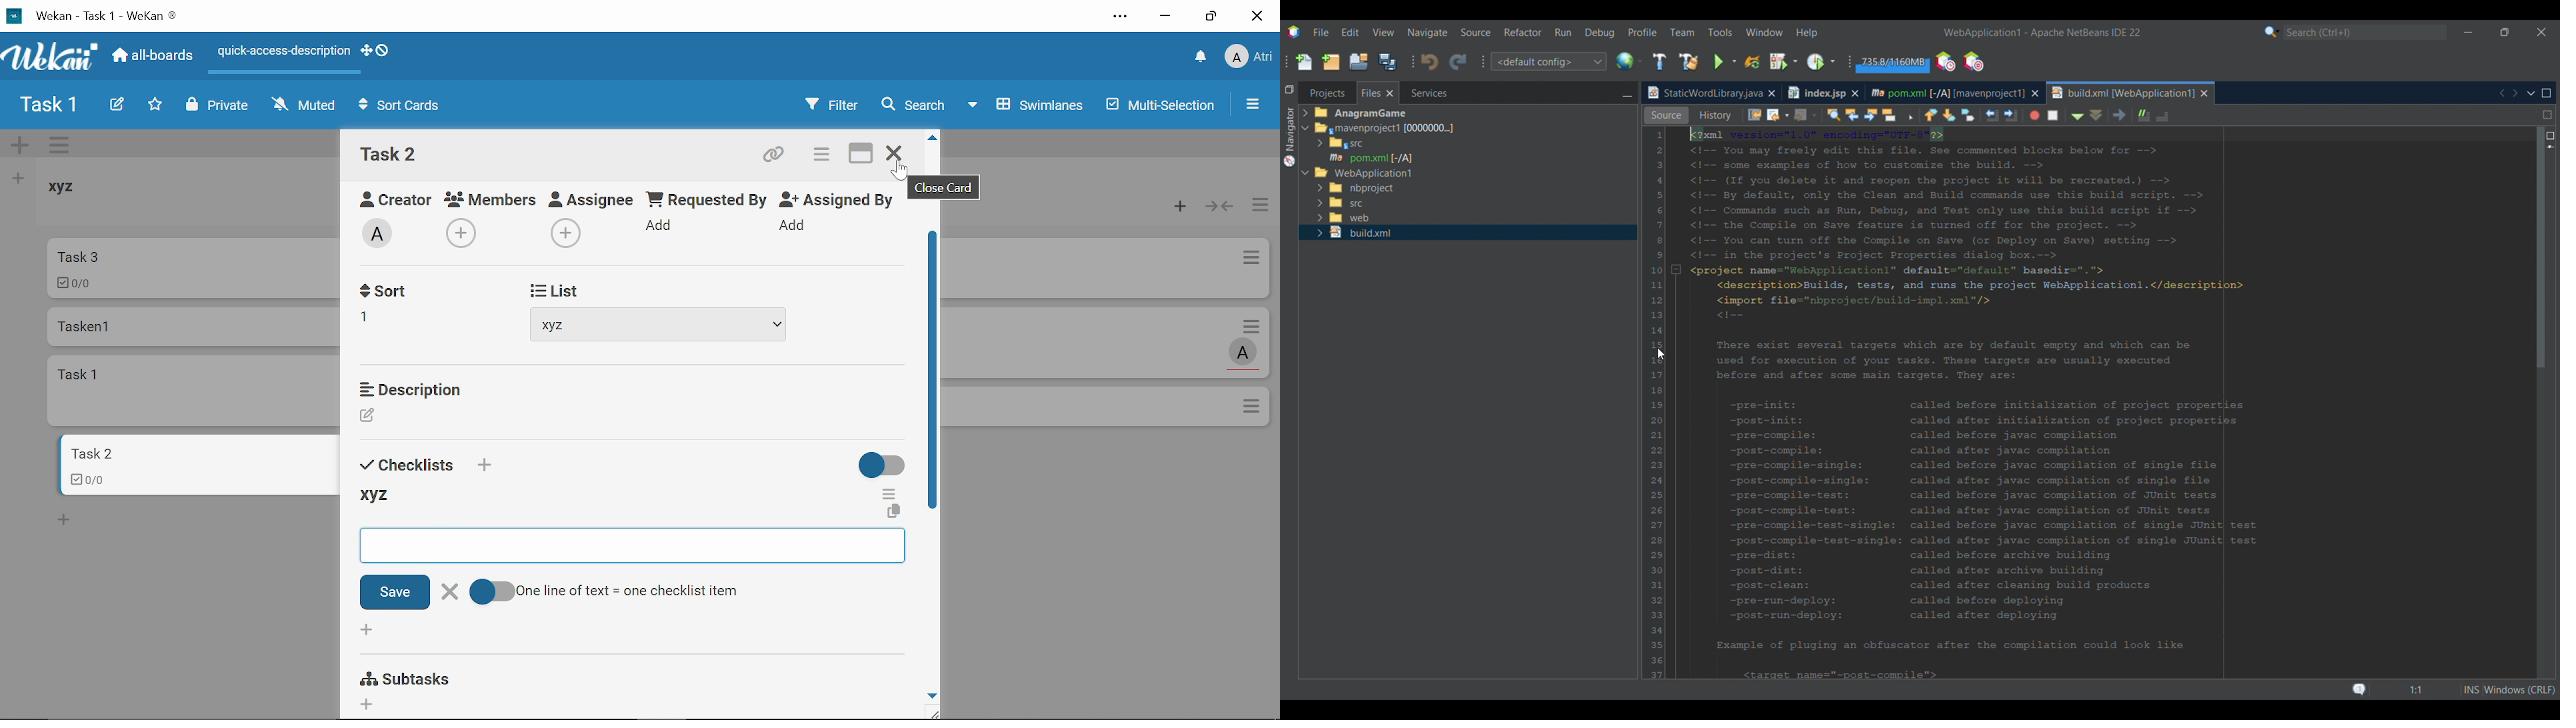  What do you see at coordinates (199, 480) in the screenshot?
I see `0/0` at bounding box center [199, 480].